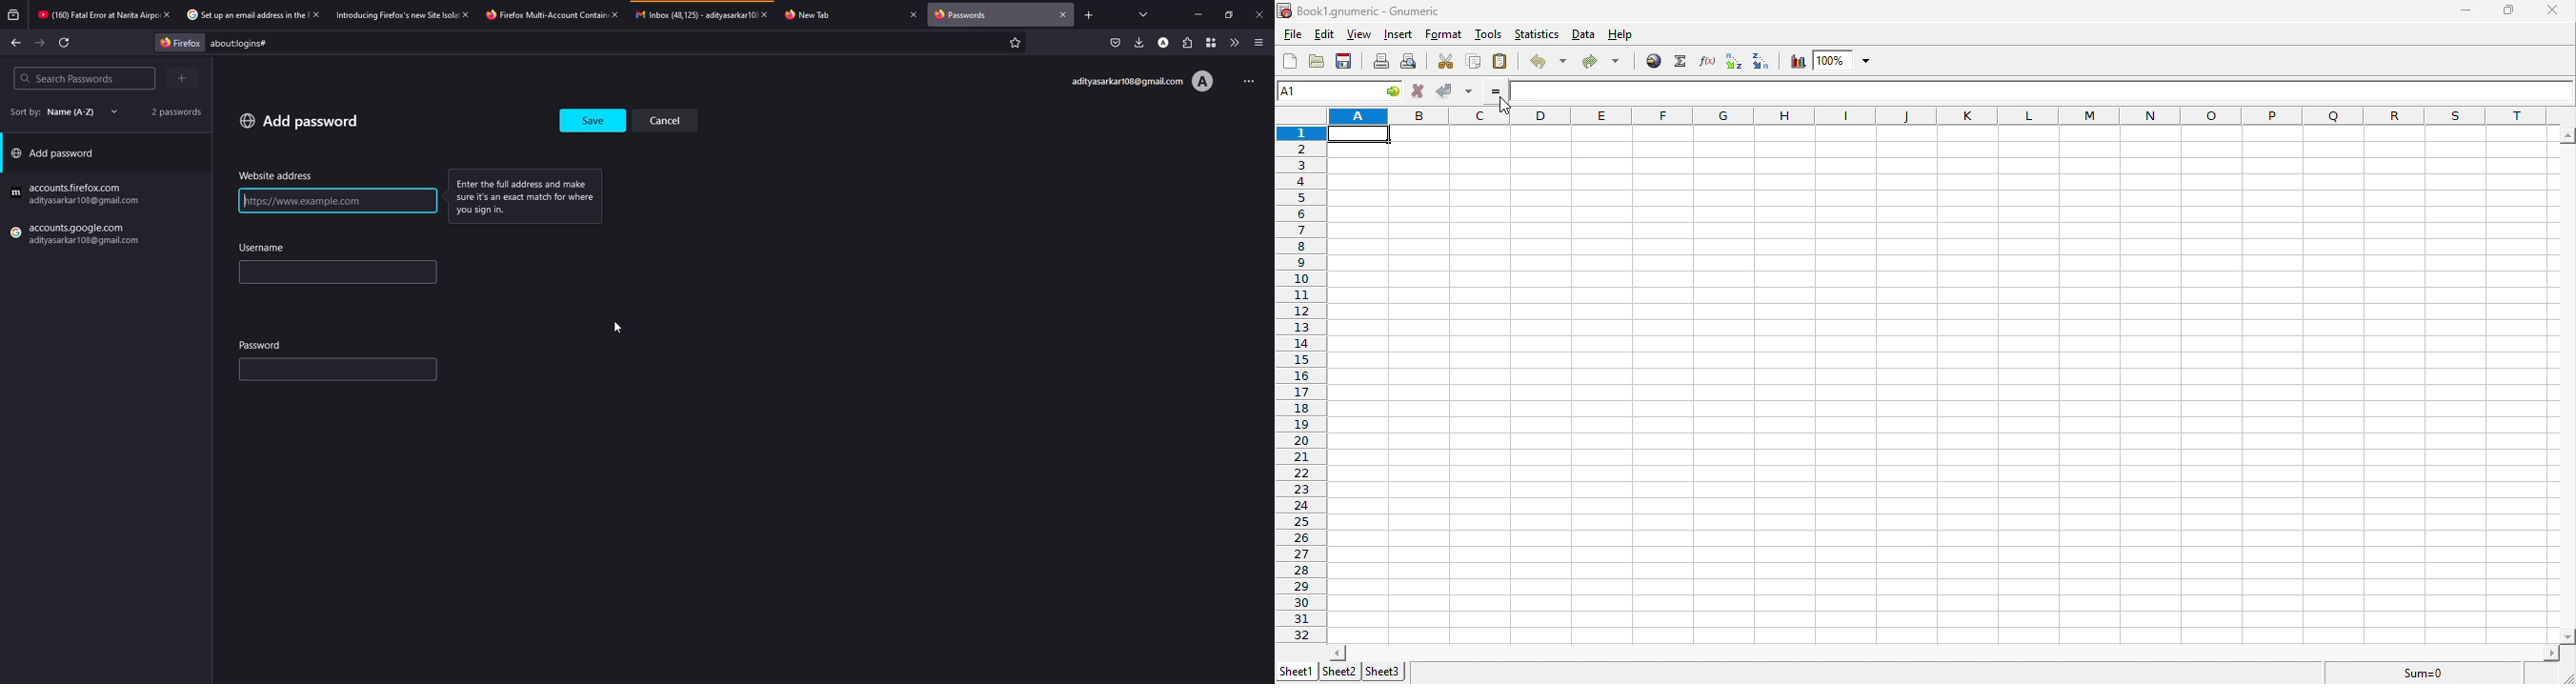 Image resolution: width=2576 pixels, height=700 pixels. Describe the element at coordinates (276, 176) in the screenshot. I see `address` at that location.